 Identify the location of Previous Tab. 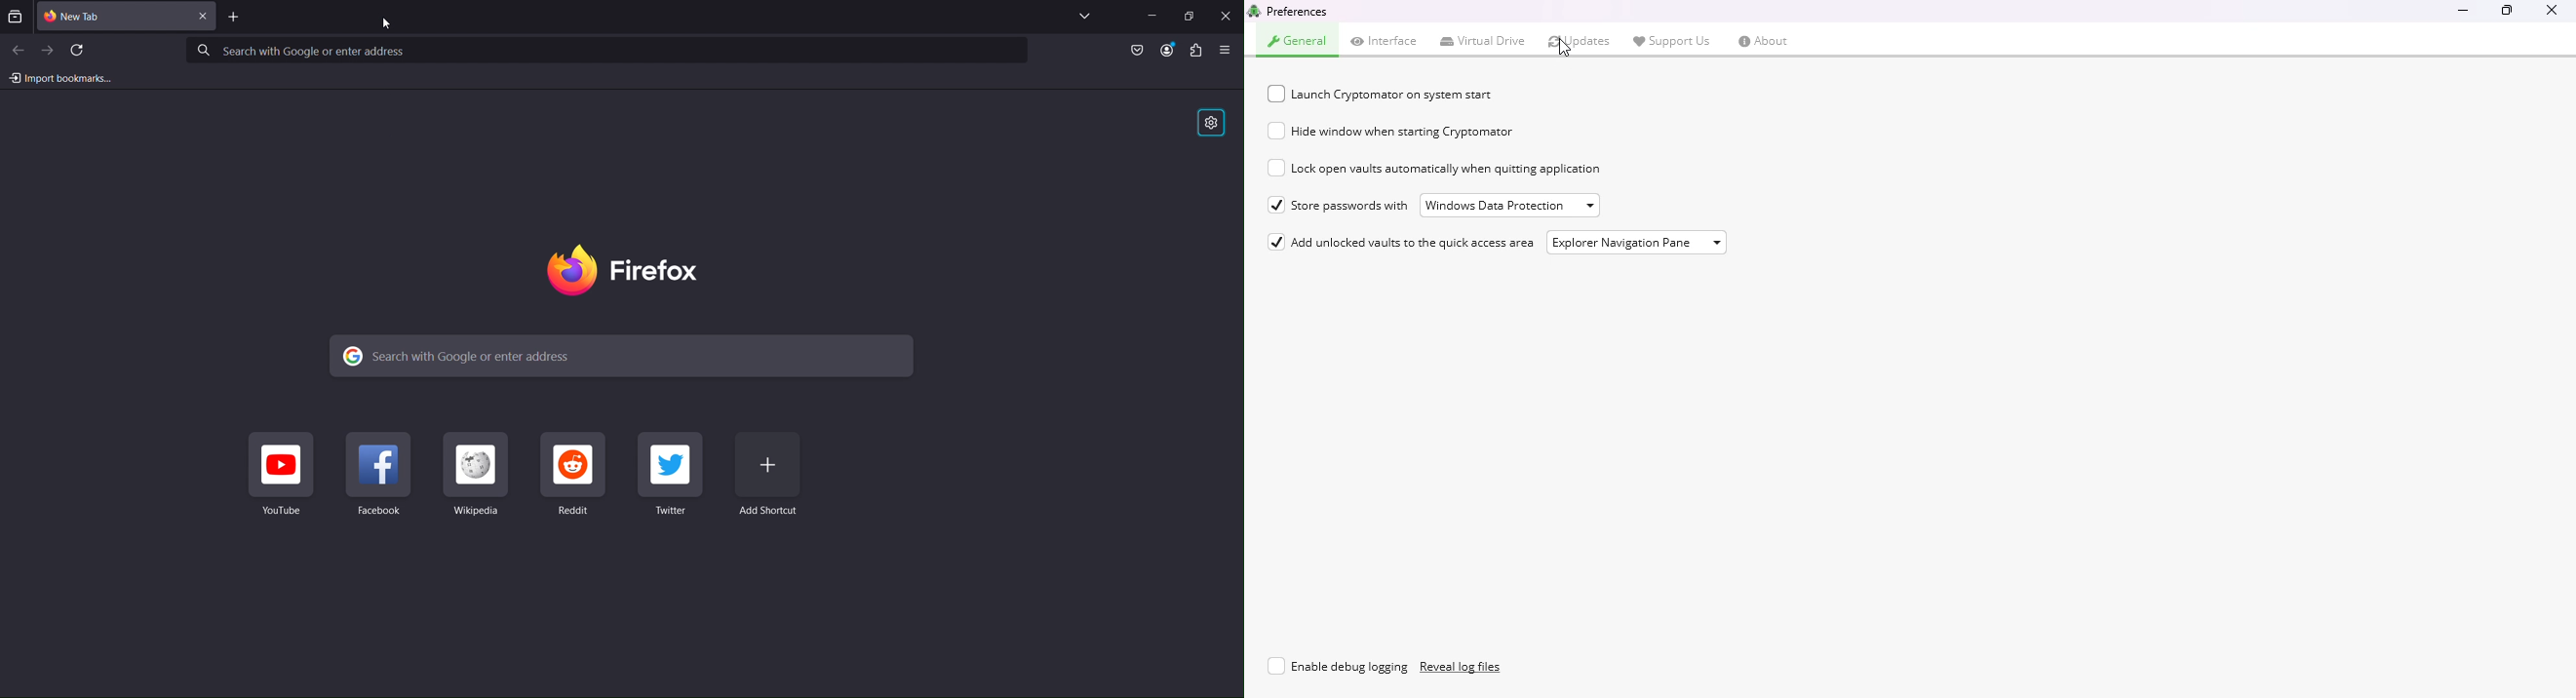
(16, 48).